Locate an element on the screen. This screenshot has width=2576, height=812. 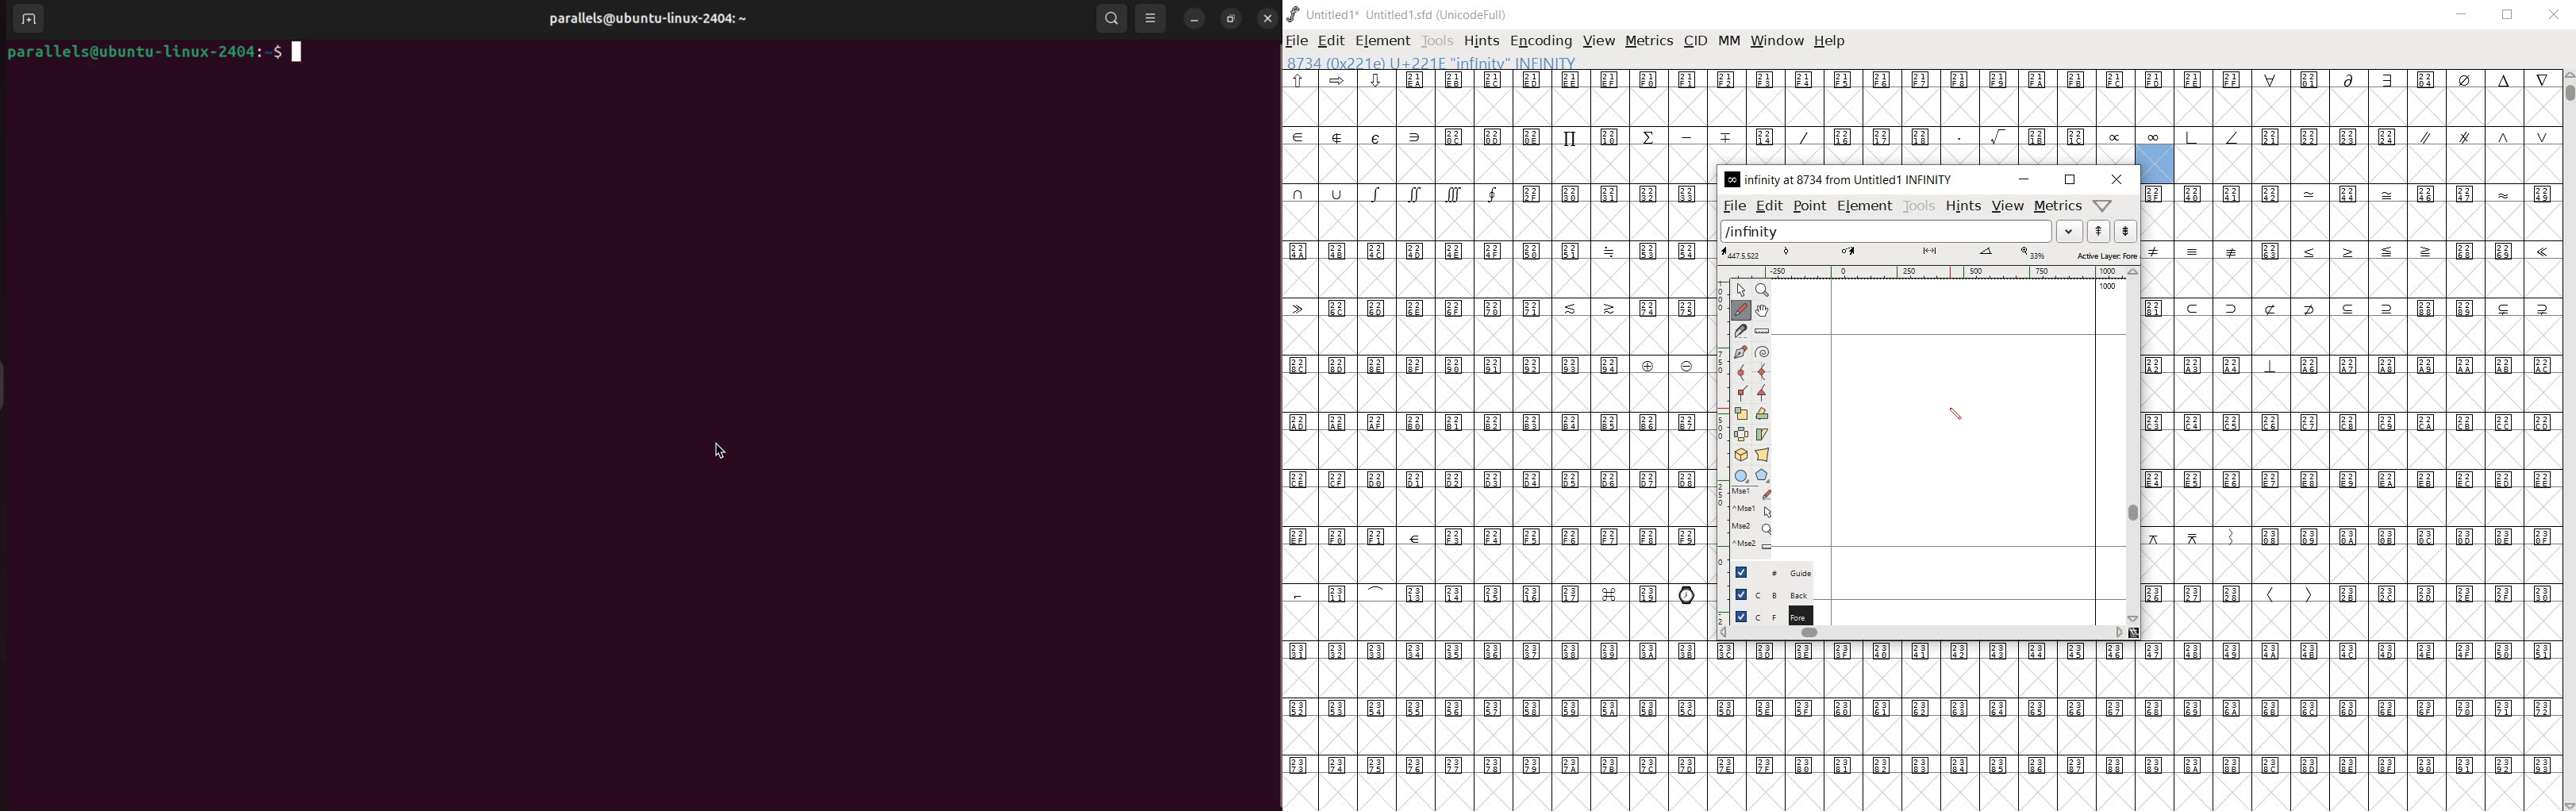
mm is located at coordinates (1728, 42).